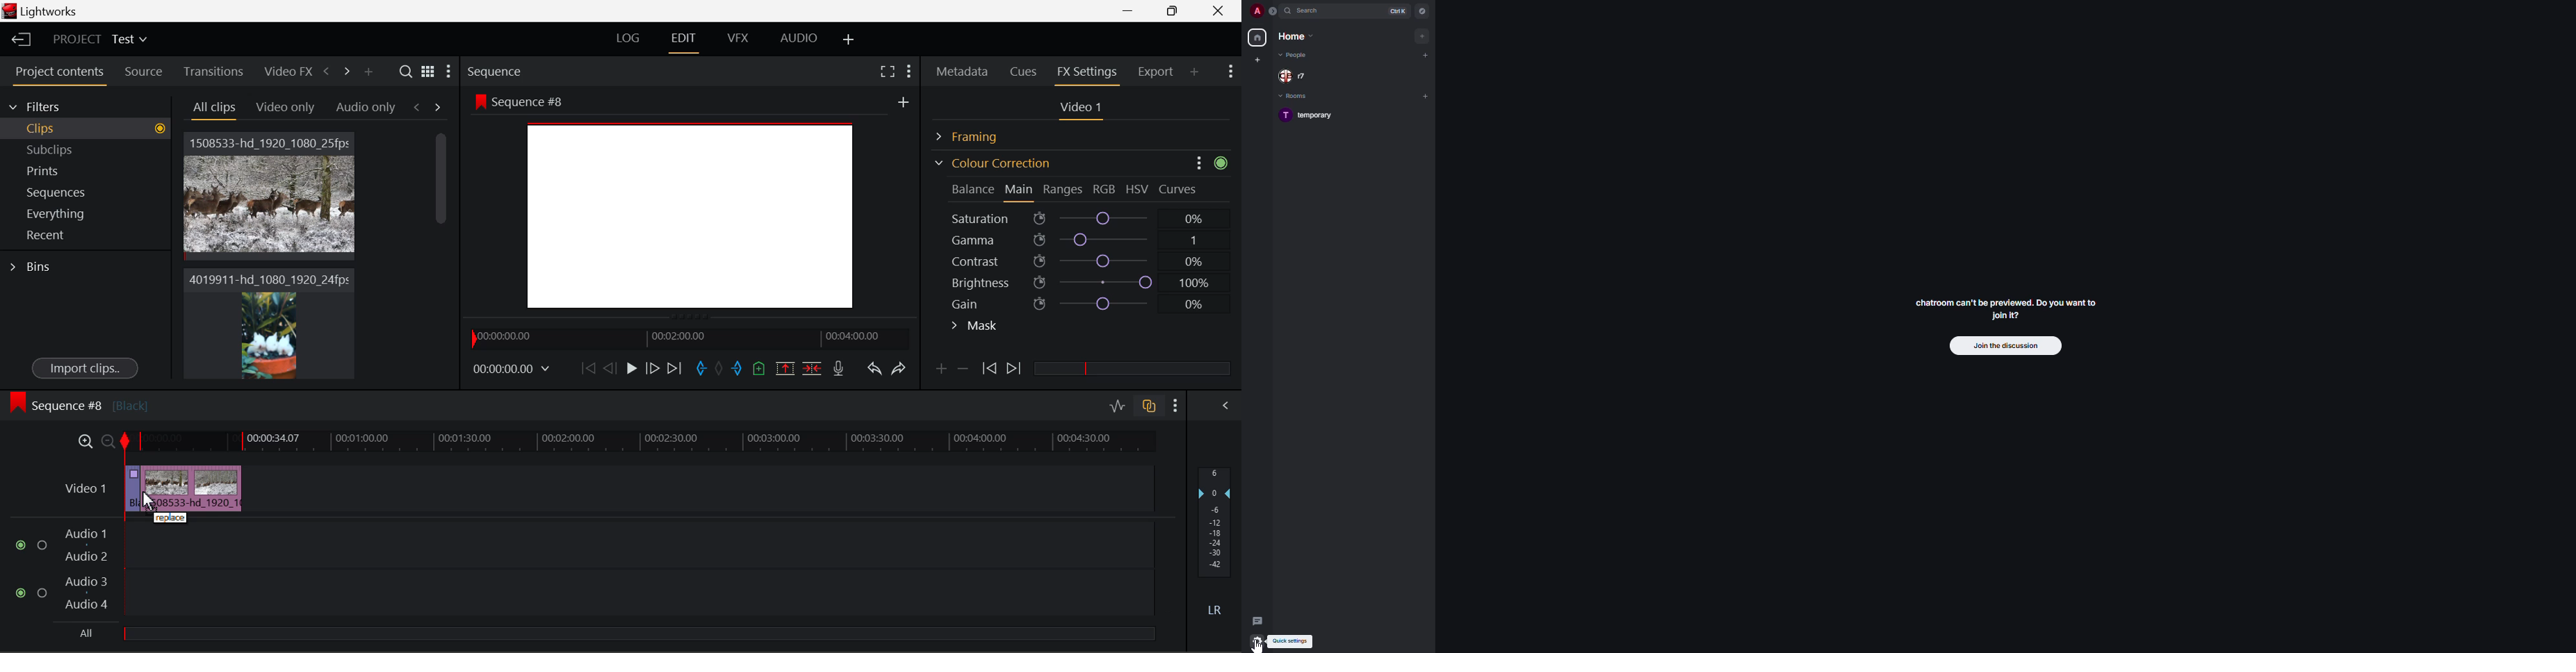 Image resolution: width=2576 pixels, height=672 pixels. I want to click on Toggle audio editing levels, so click(1119, 404).